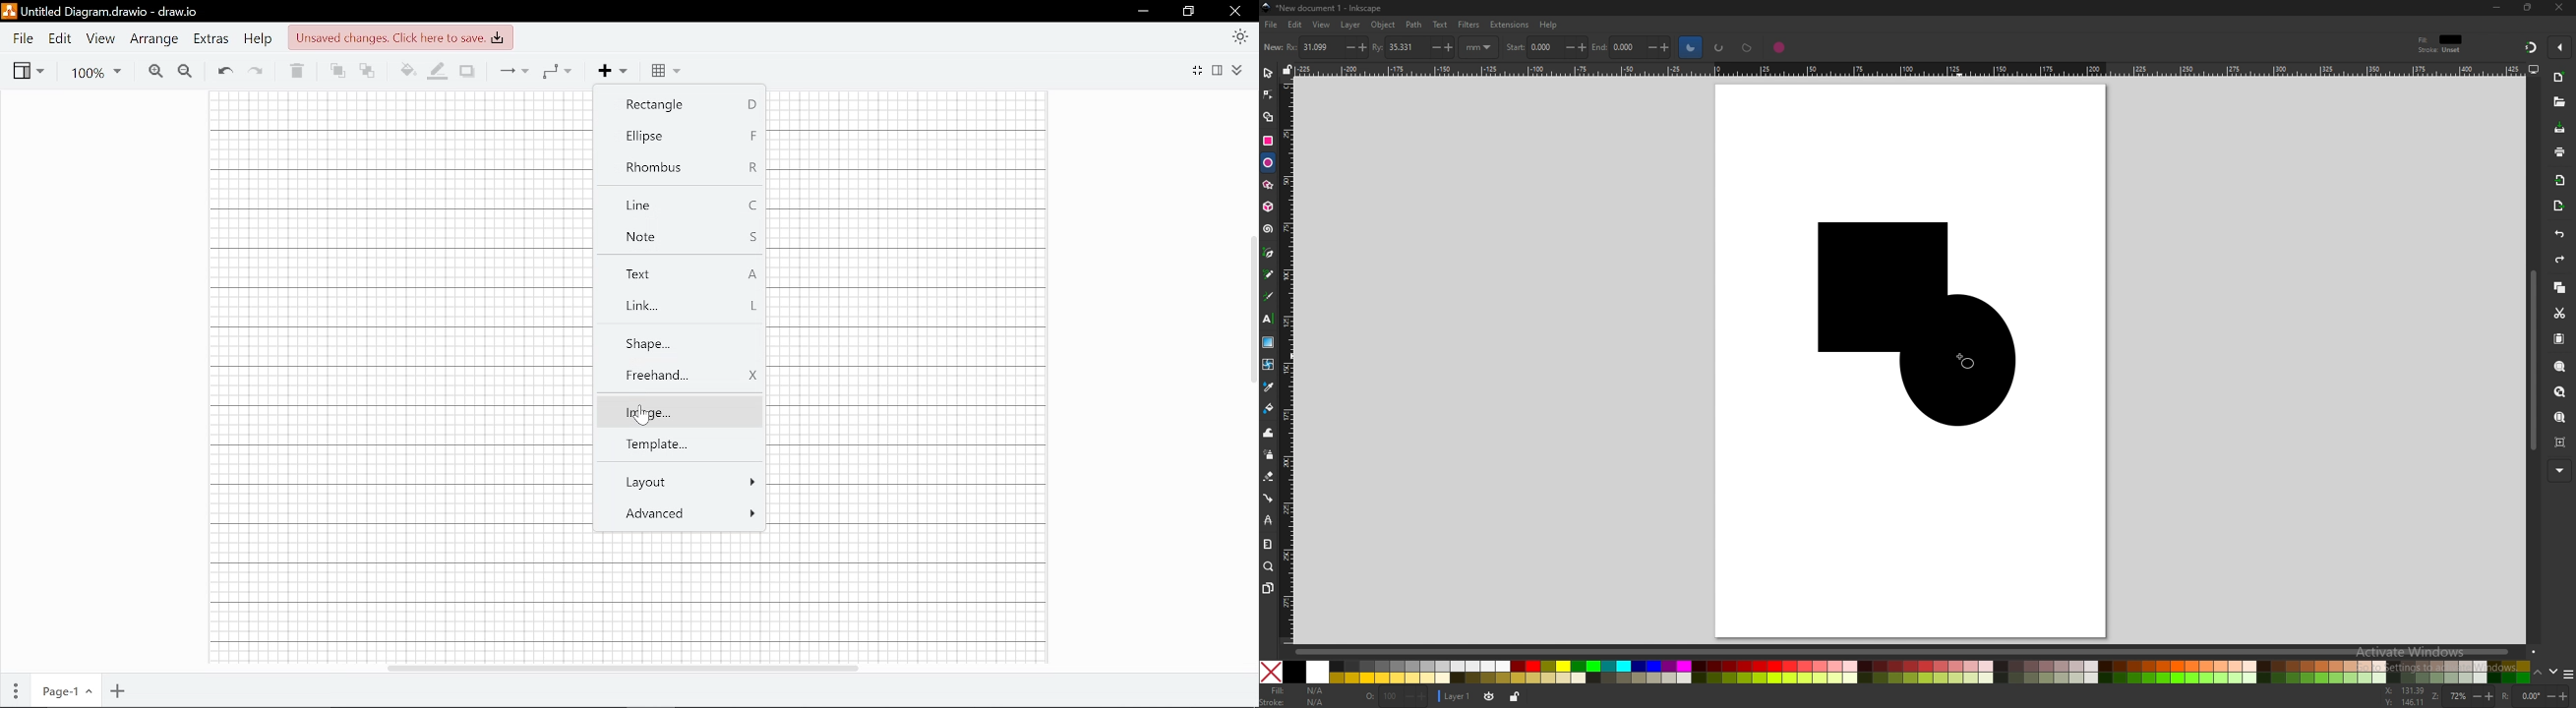  Describe the element at coordinates (259, 40) in the screenshot. I see `Help` at that location.